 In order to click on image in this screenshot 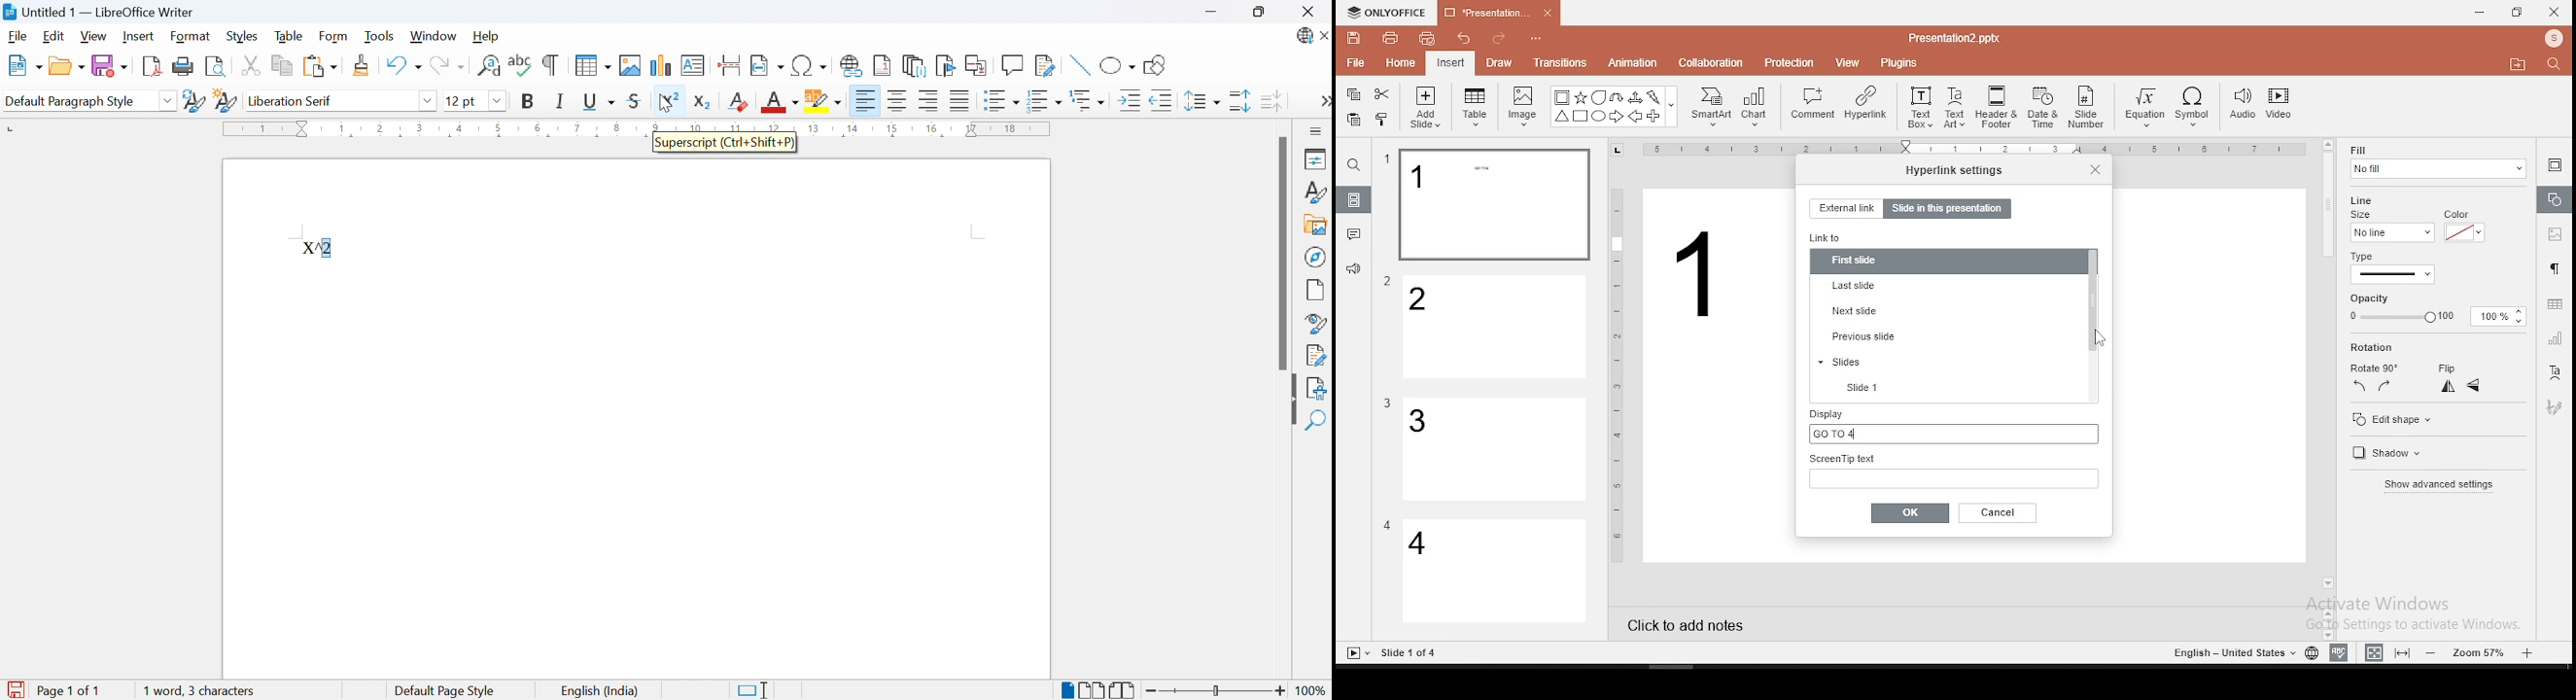, I will do `click(1524, 107)`.